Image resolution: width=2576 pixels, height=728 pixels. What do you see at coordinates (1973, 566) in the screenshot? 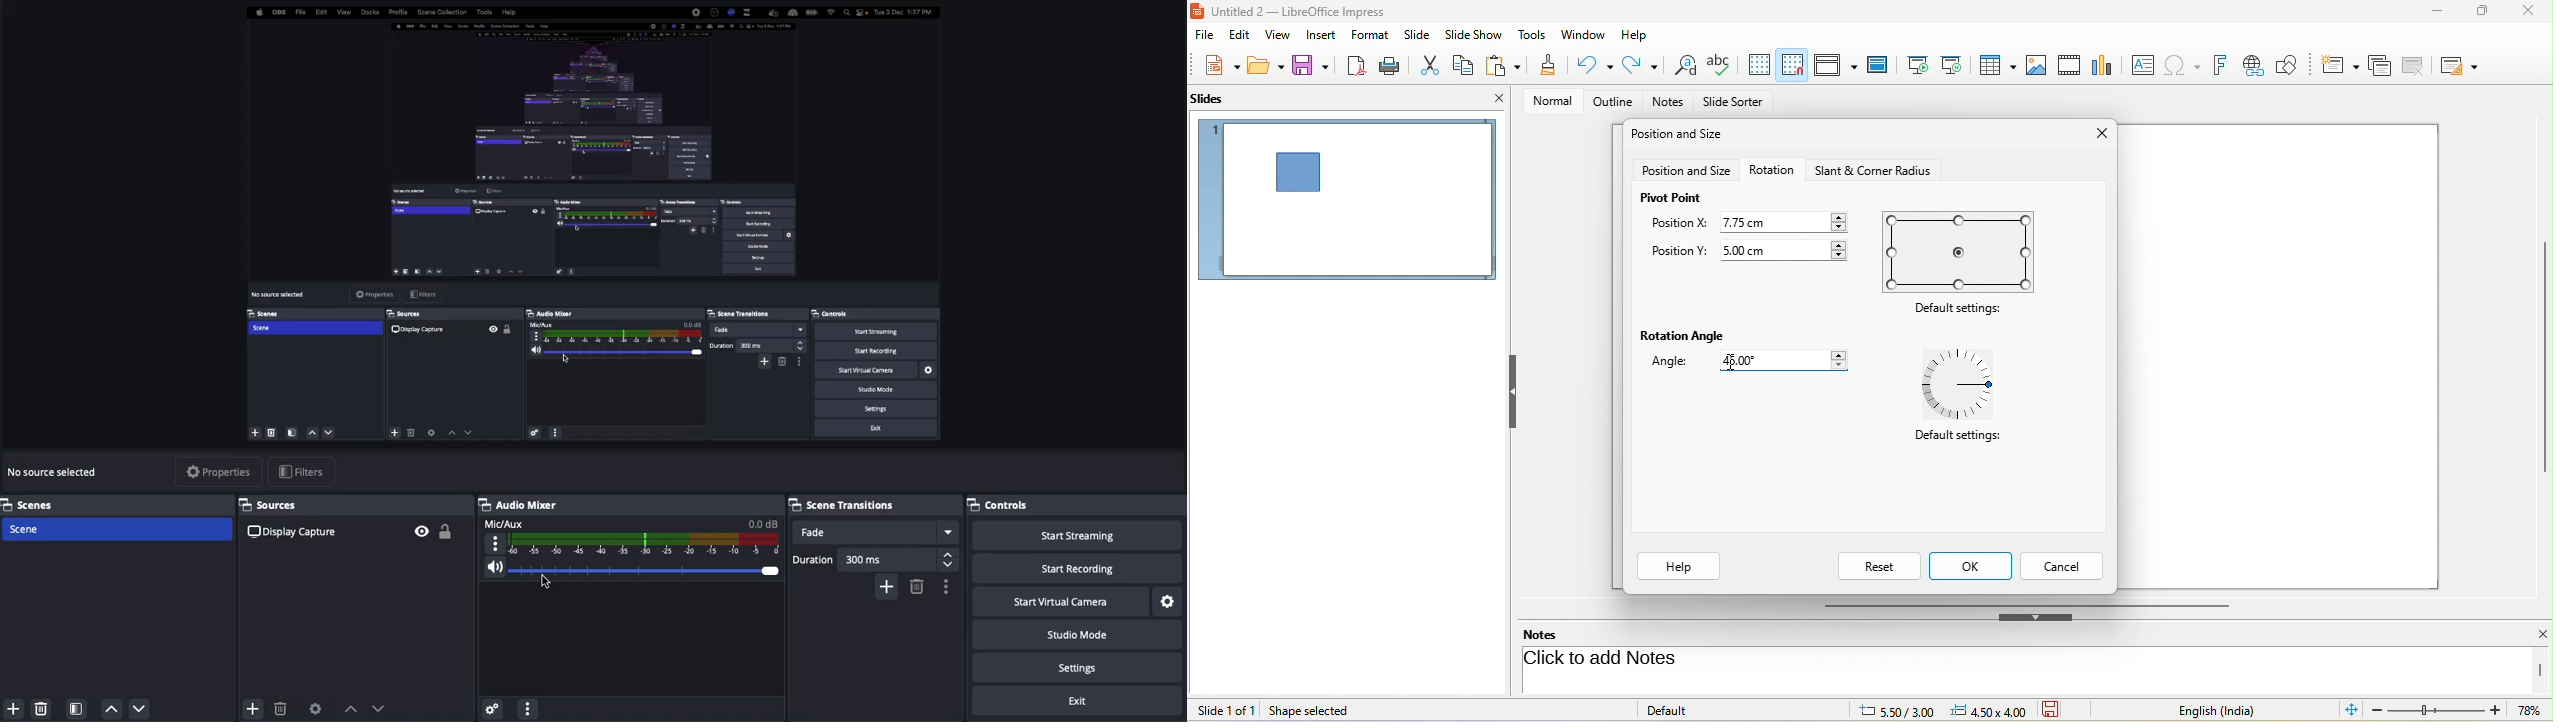
I see `ok` at bounding box center [1973, 566].